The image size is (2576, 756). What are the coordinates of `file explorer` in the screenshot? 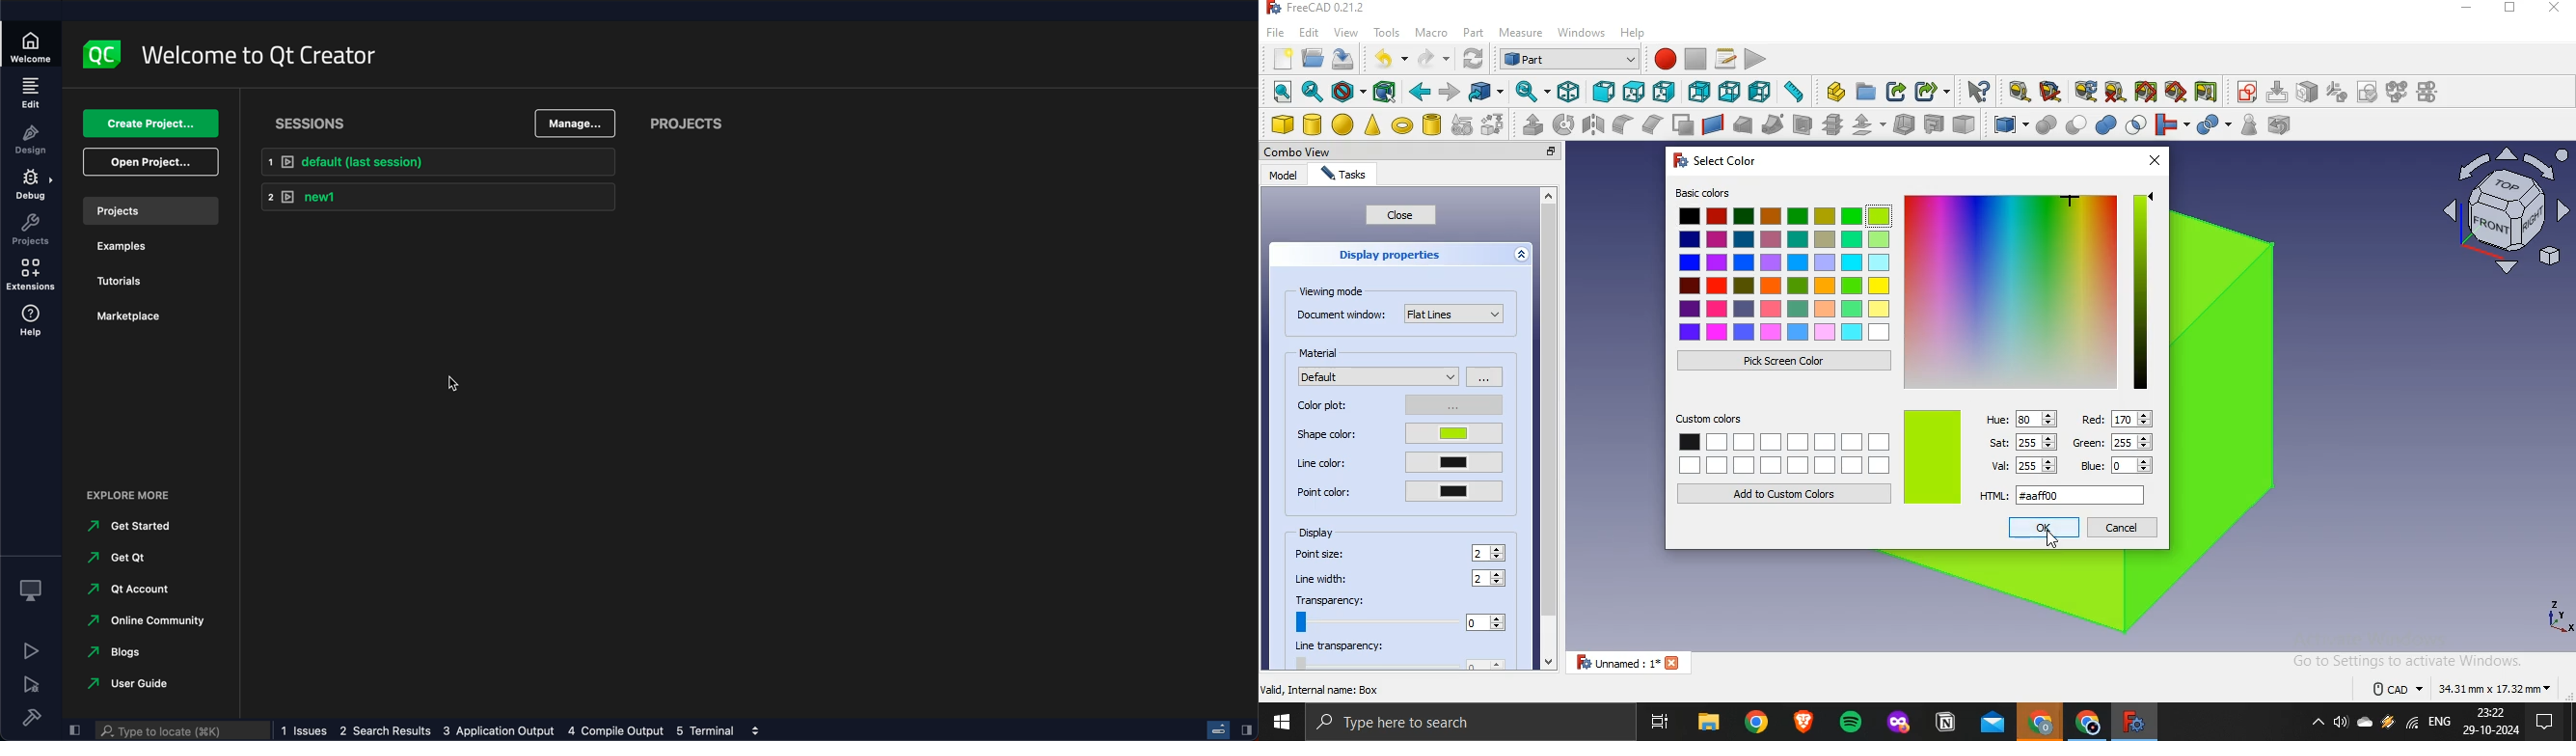 It's located at (1708, 723).